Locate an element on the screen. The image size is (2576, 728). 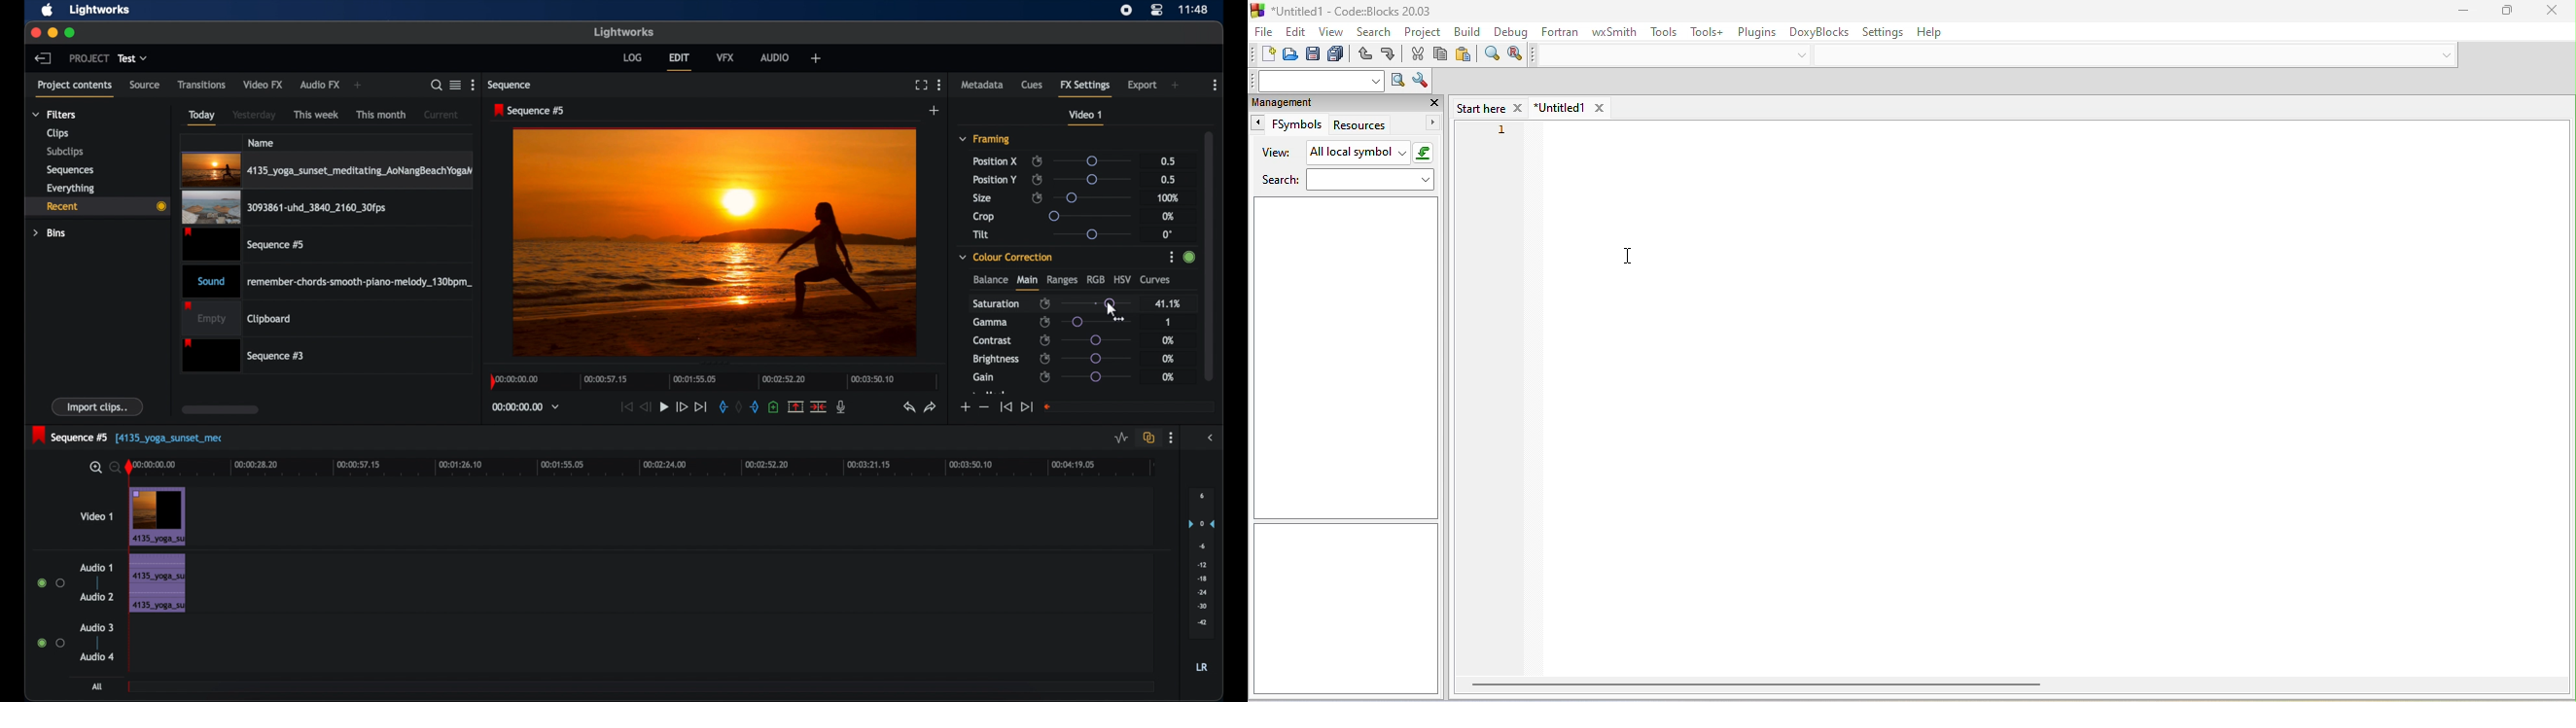
framing is located at coordinates (986, 140).